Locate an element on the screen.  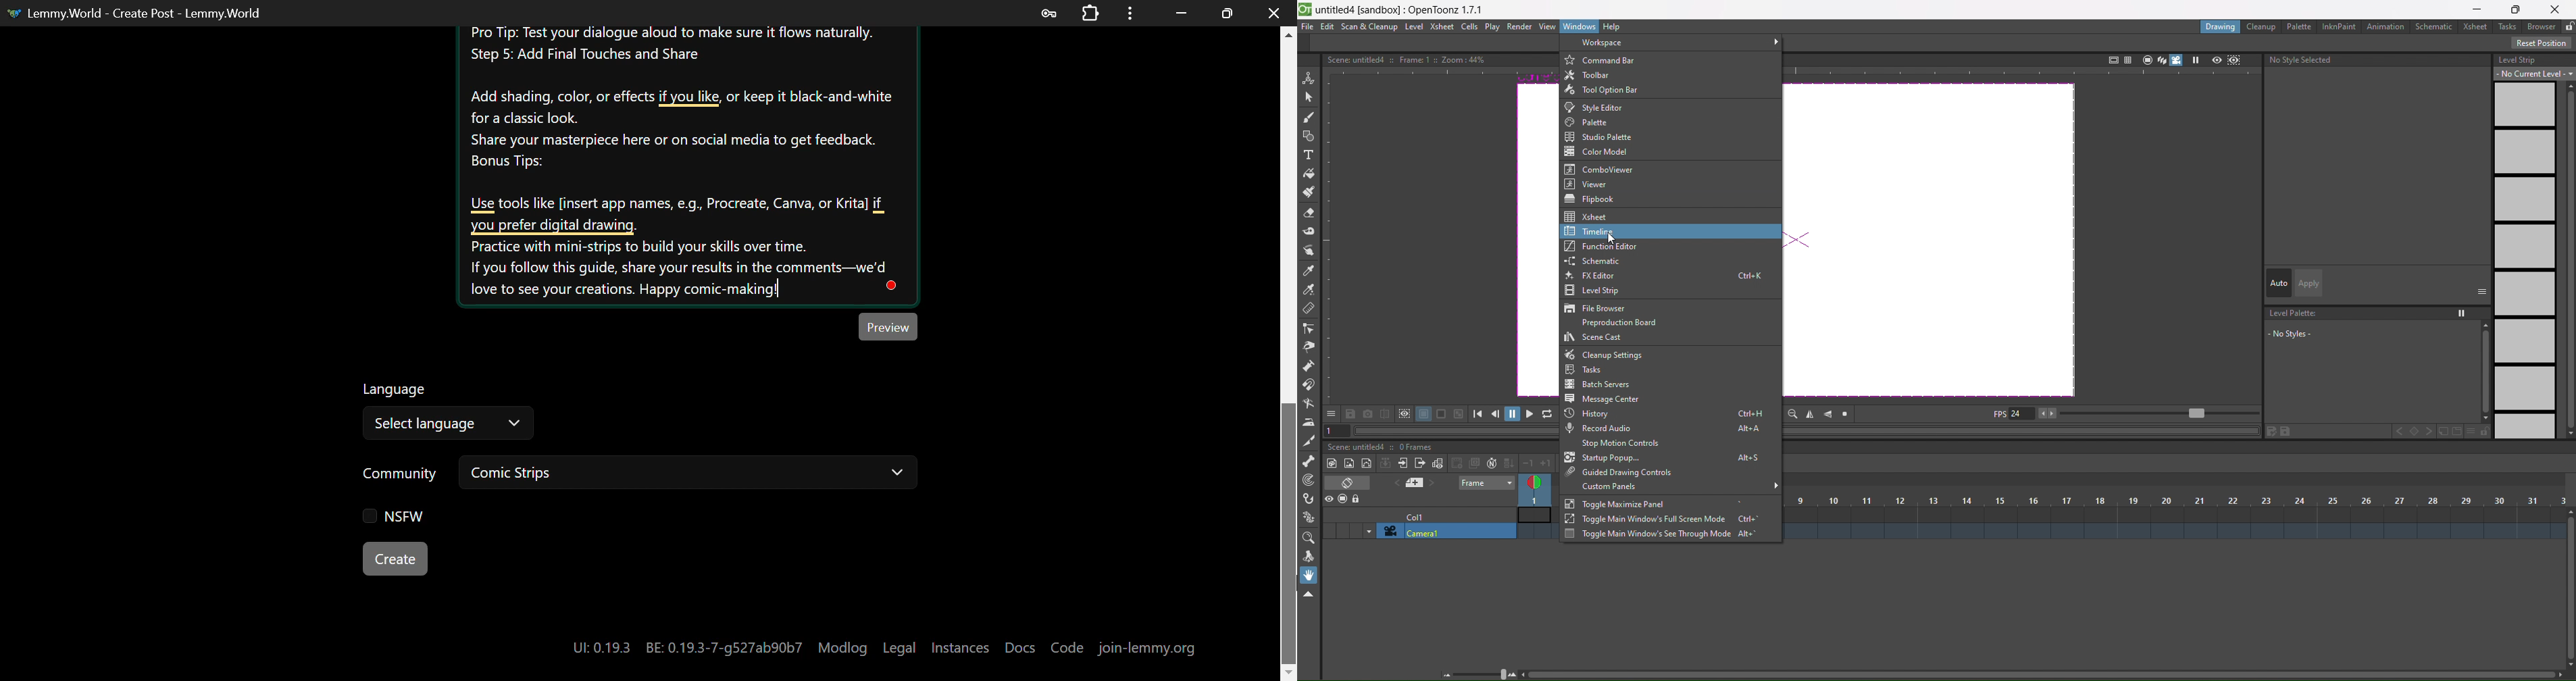
preview is located at coordinates (2217, 59).